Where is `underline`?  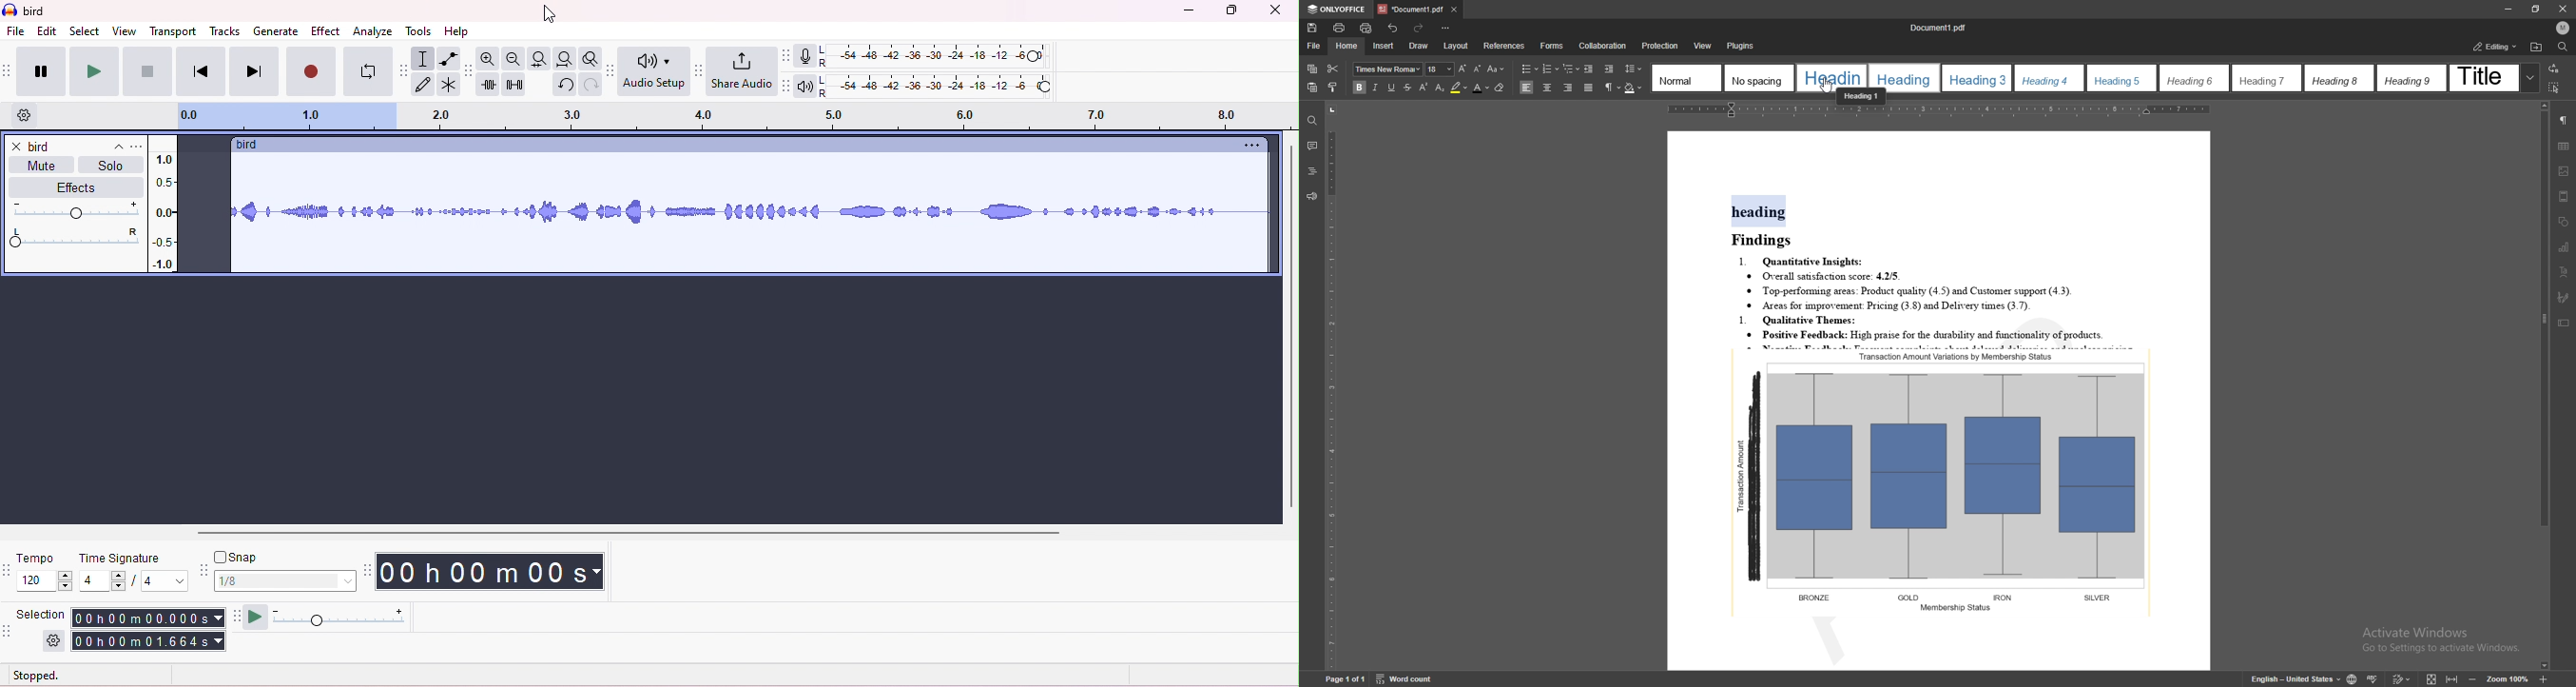 underline is located at coordinates (1391, 88).